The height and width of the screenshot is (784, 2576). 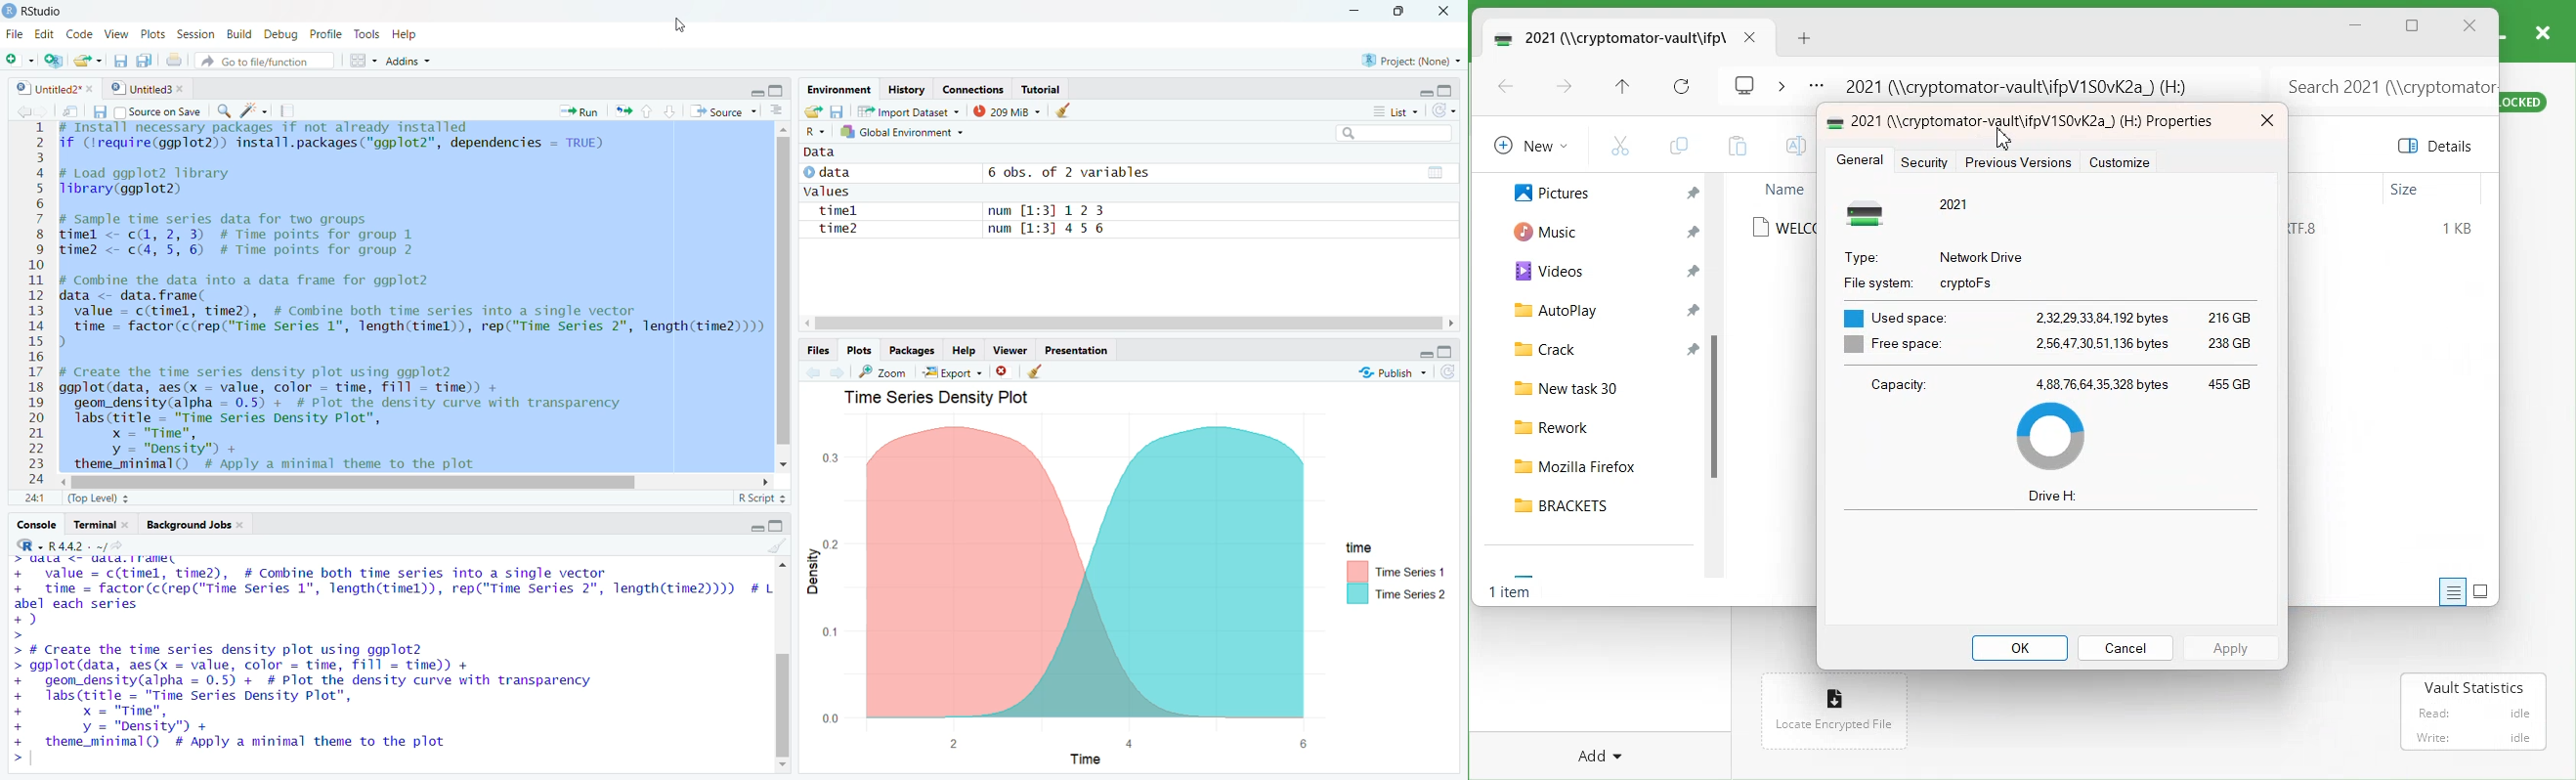 What do you see at coordinates (2356, 25) in the screenshot?
I see `Minimize` at bounding box center [2356, 25].